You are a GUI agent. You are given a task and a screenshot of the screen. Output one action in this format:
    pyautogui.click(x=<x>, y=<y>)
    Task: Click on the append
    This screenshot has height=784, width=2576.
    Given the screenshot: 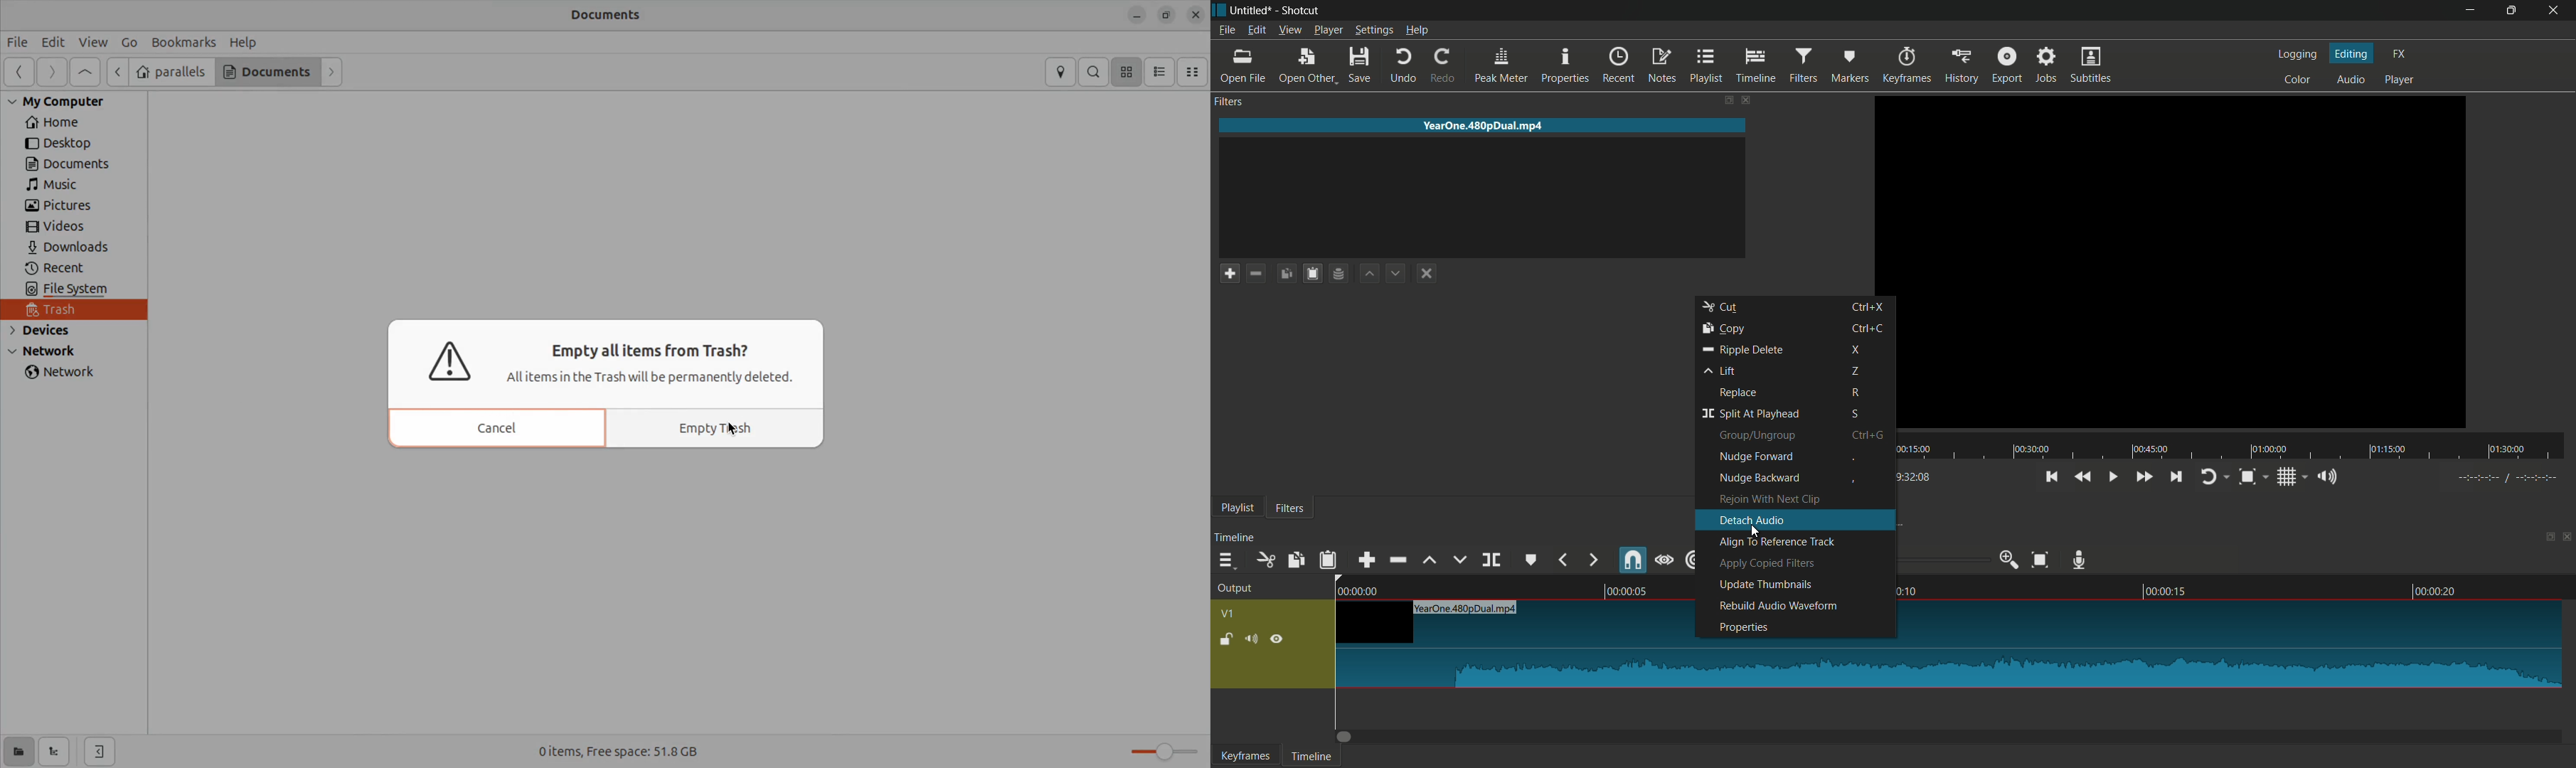 What is the action you would take?
    pyautogui.click(x=1366, y=560)
    